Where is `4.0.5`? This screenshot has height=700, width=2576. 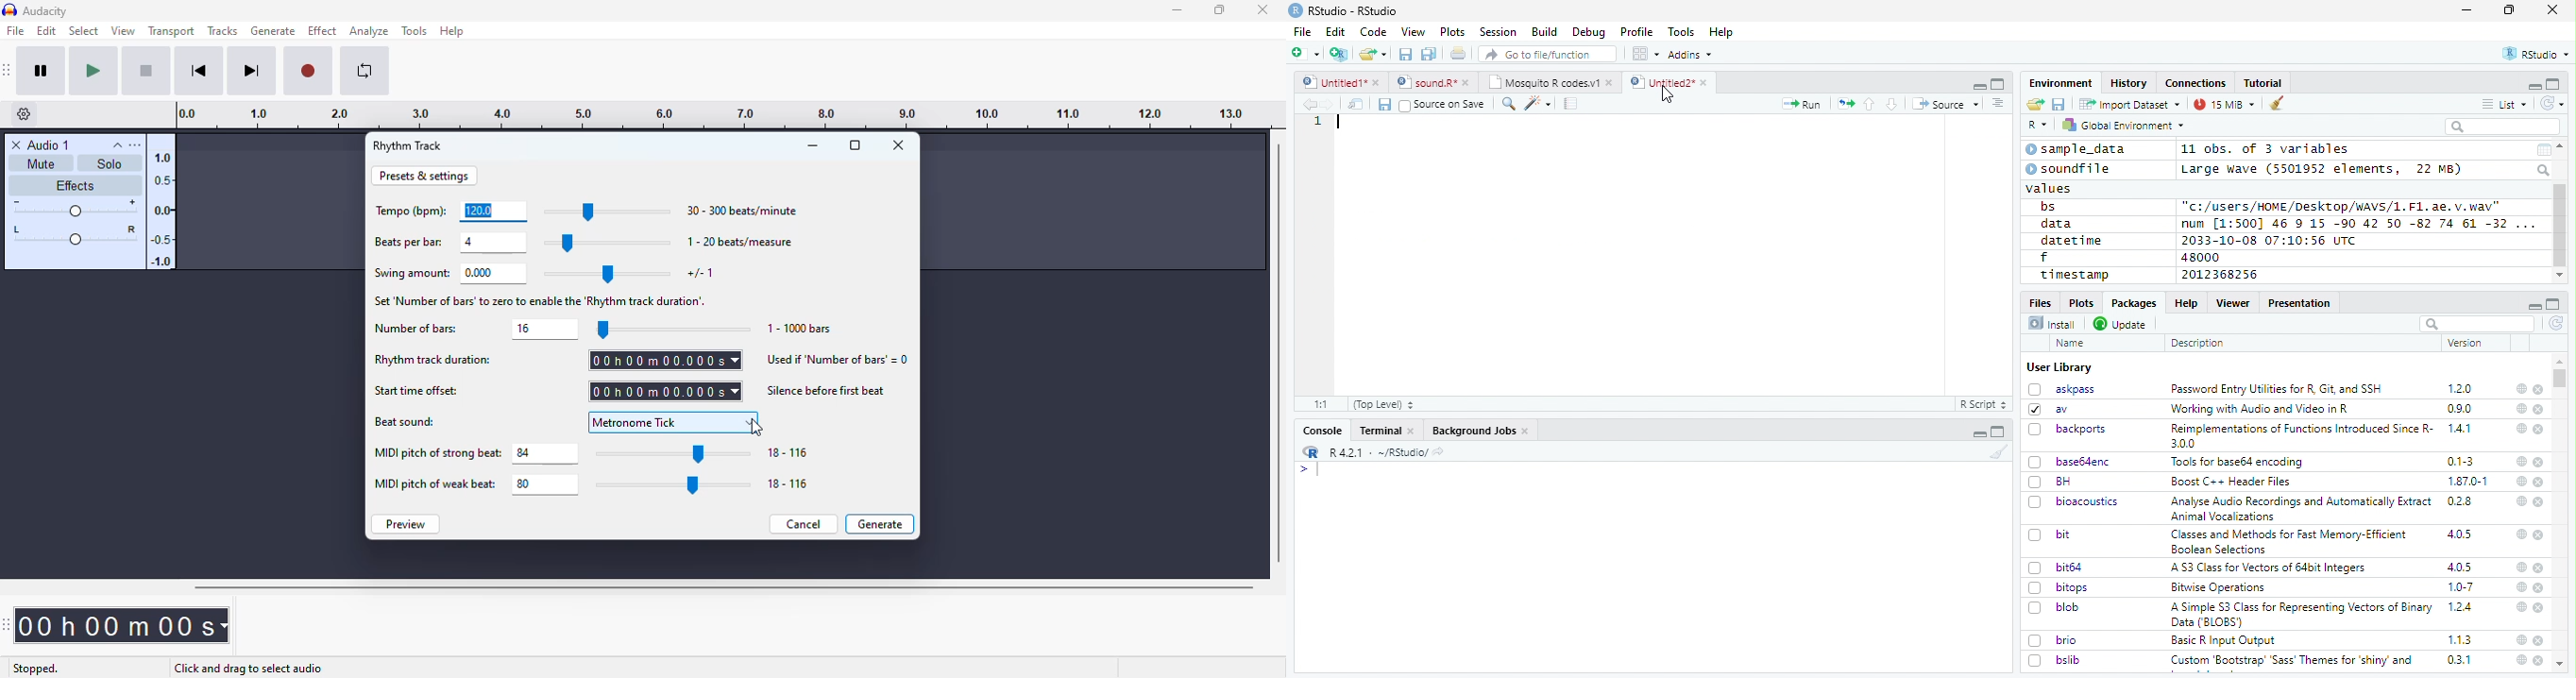 4.0.5 is located at coordinates (2459, 534).